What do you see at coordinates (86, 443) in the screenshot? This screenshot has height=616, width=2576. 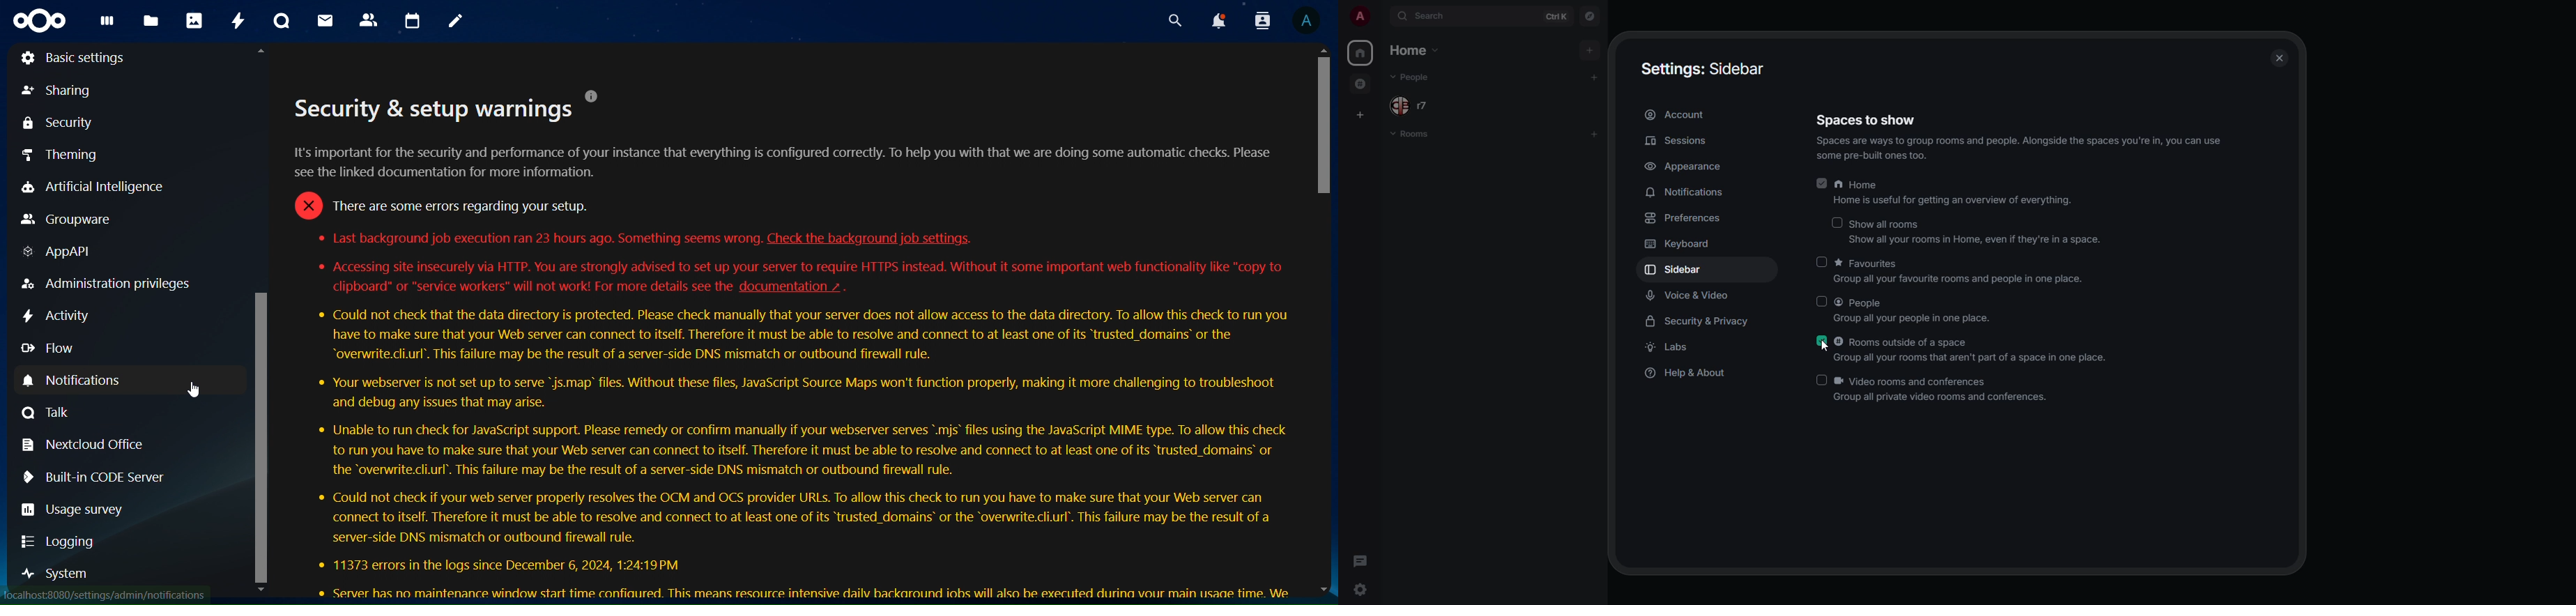 I see `nextcloud office` at bounding box center [86, 443].